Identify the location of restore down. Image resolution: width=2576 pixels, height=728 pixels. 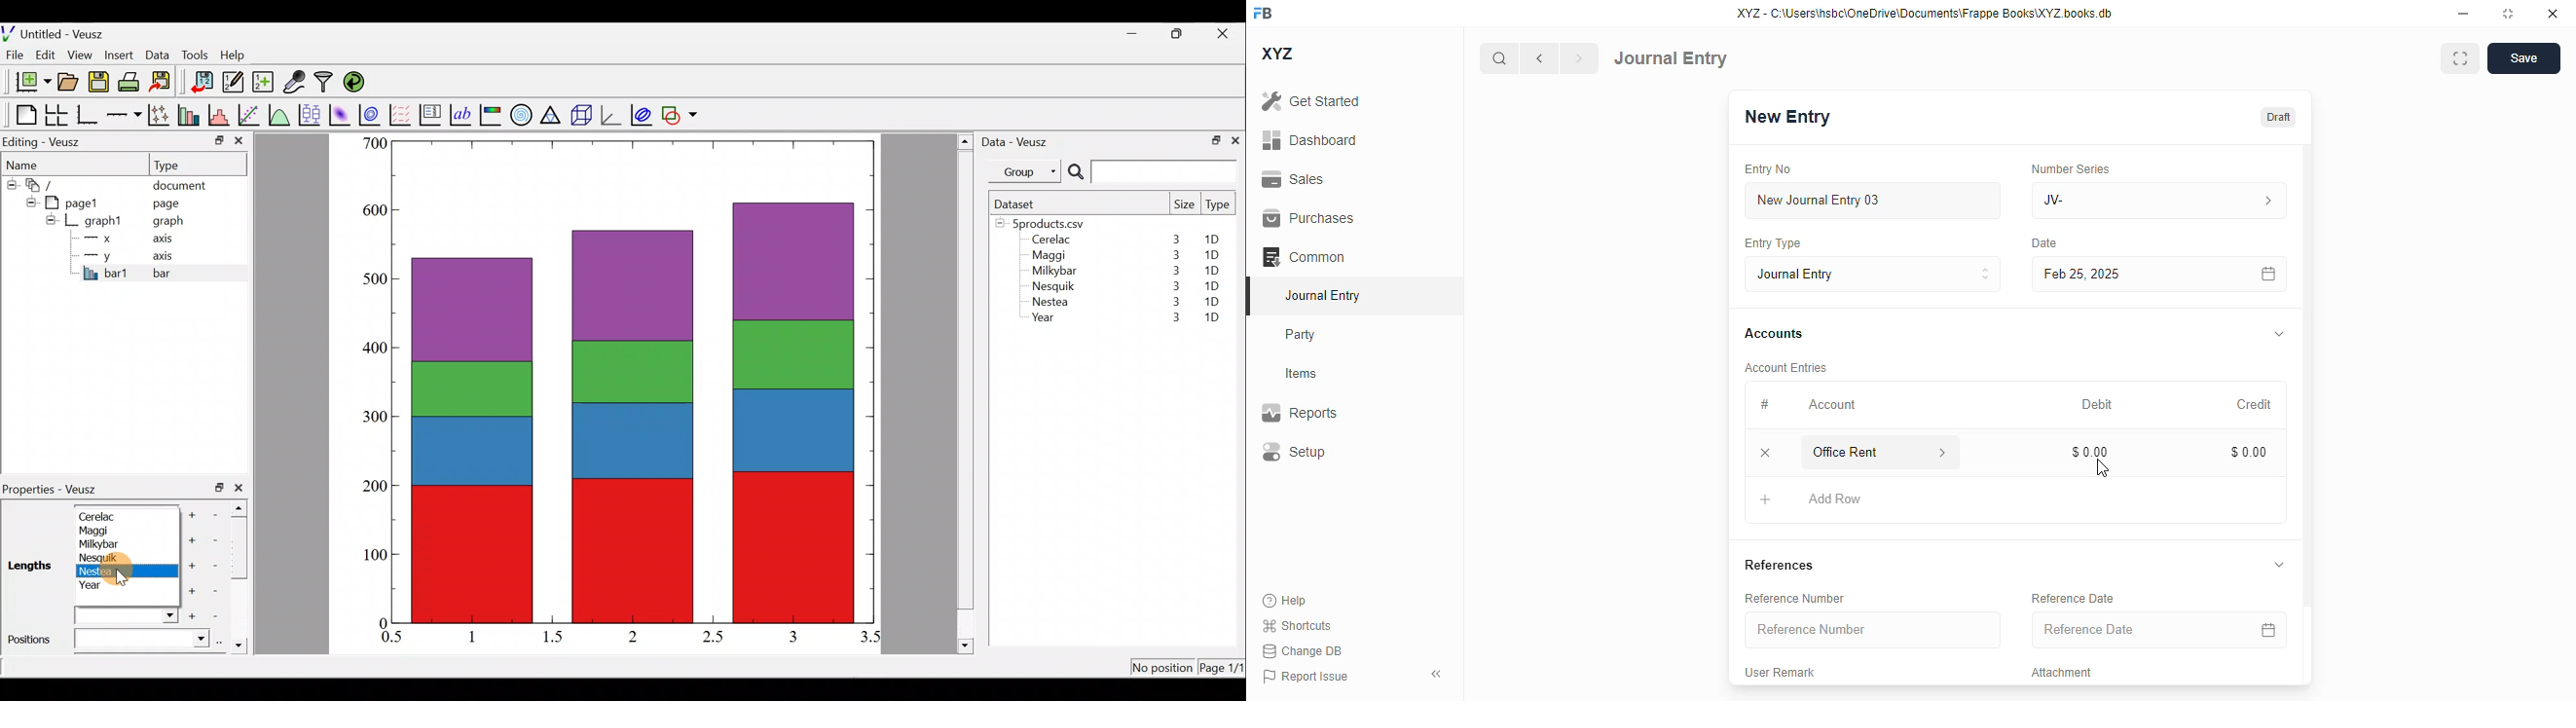
(219, 487).